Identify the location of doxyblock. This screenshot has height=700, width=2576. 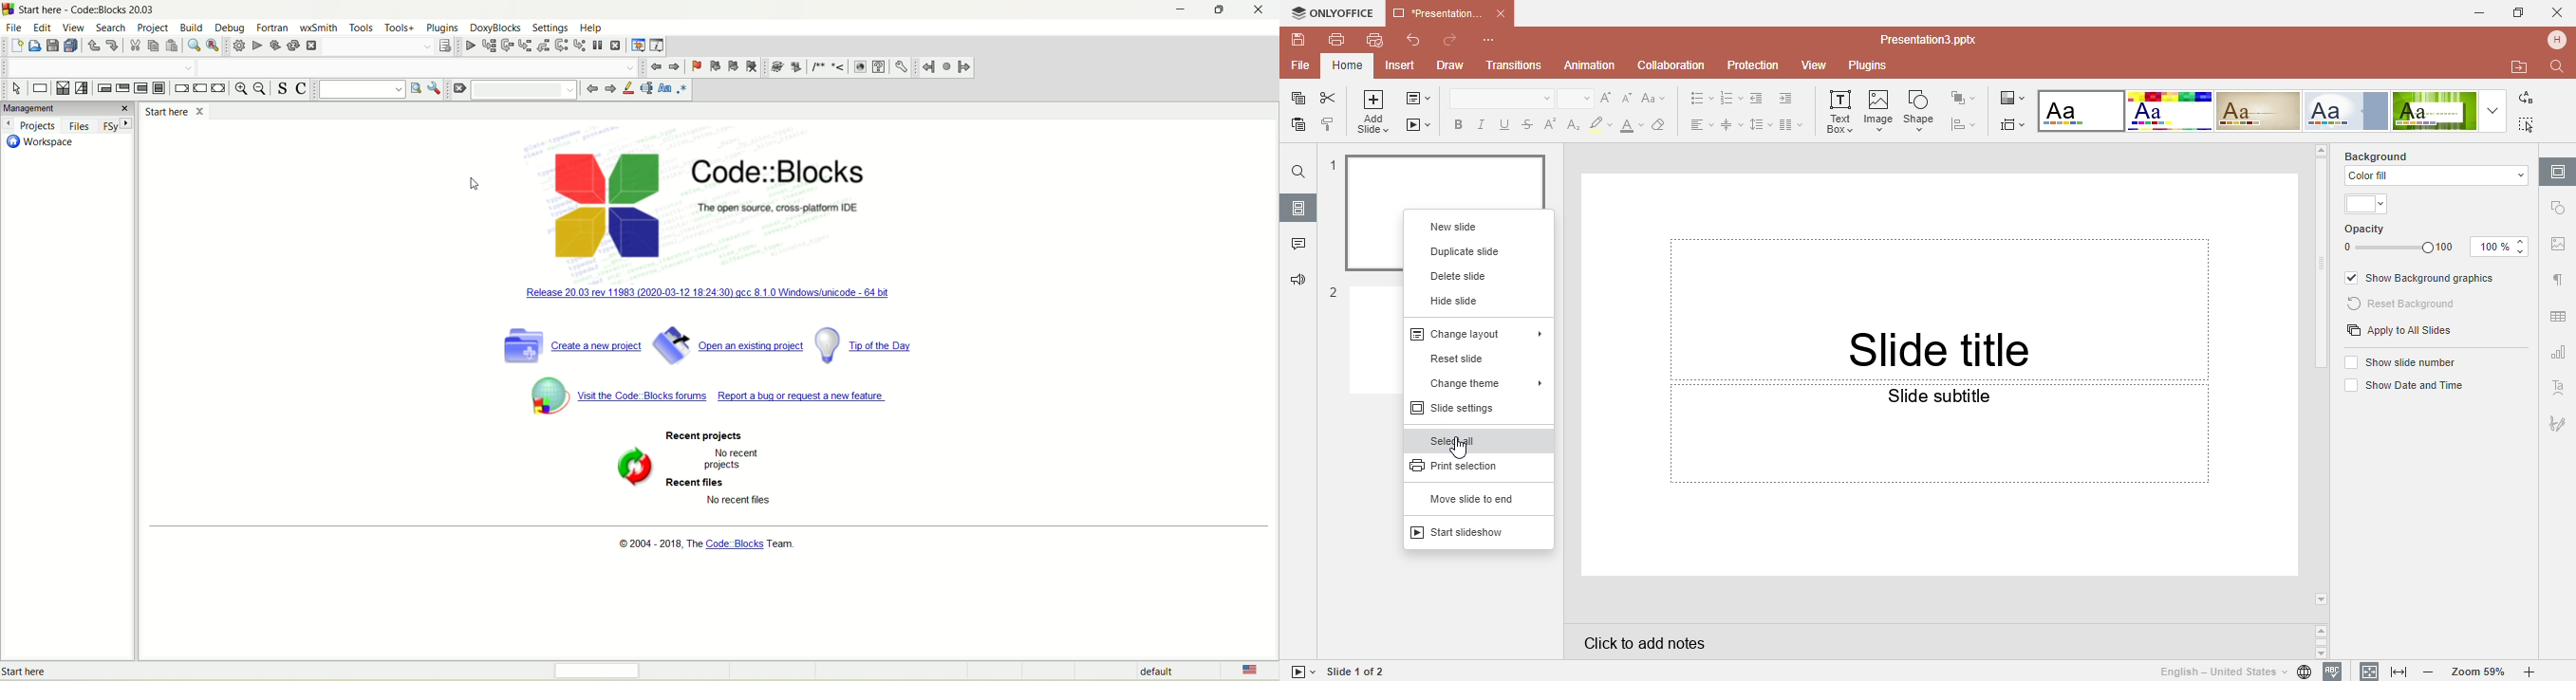
(496, 27).